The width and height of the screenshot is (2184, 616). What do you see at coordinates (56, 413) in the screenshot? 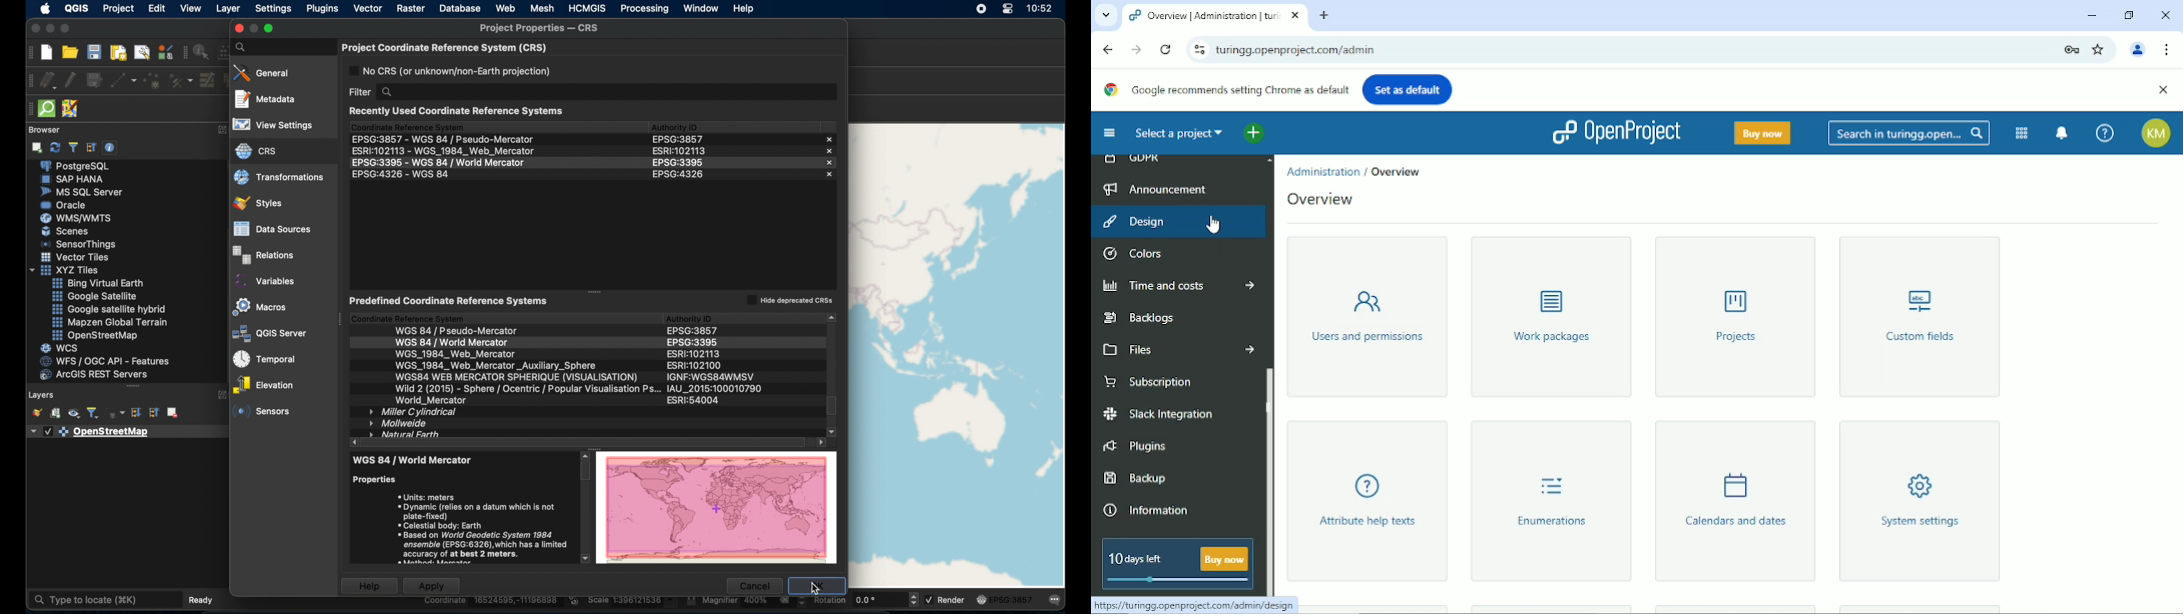
I see `add group` at bounding box center [56, 413].